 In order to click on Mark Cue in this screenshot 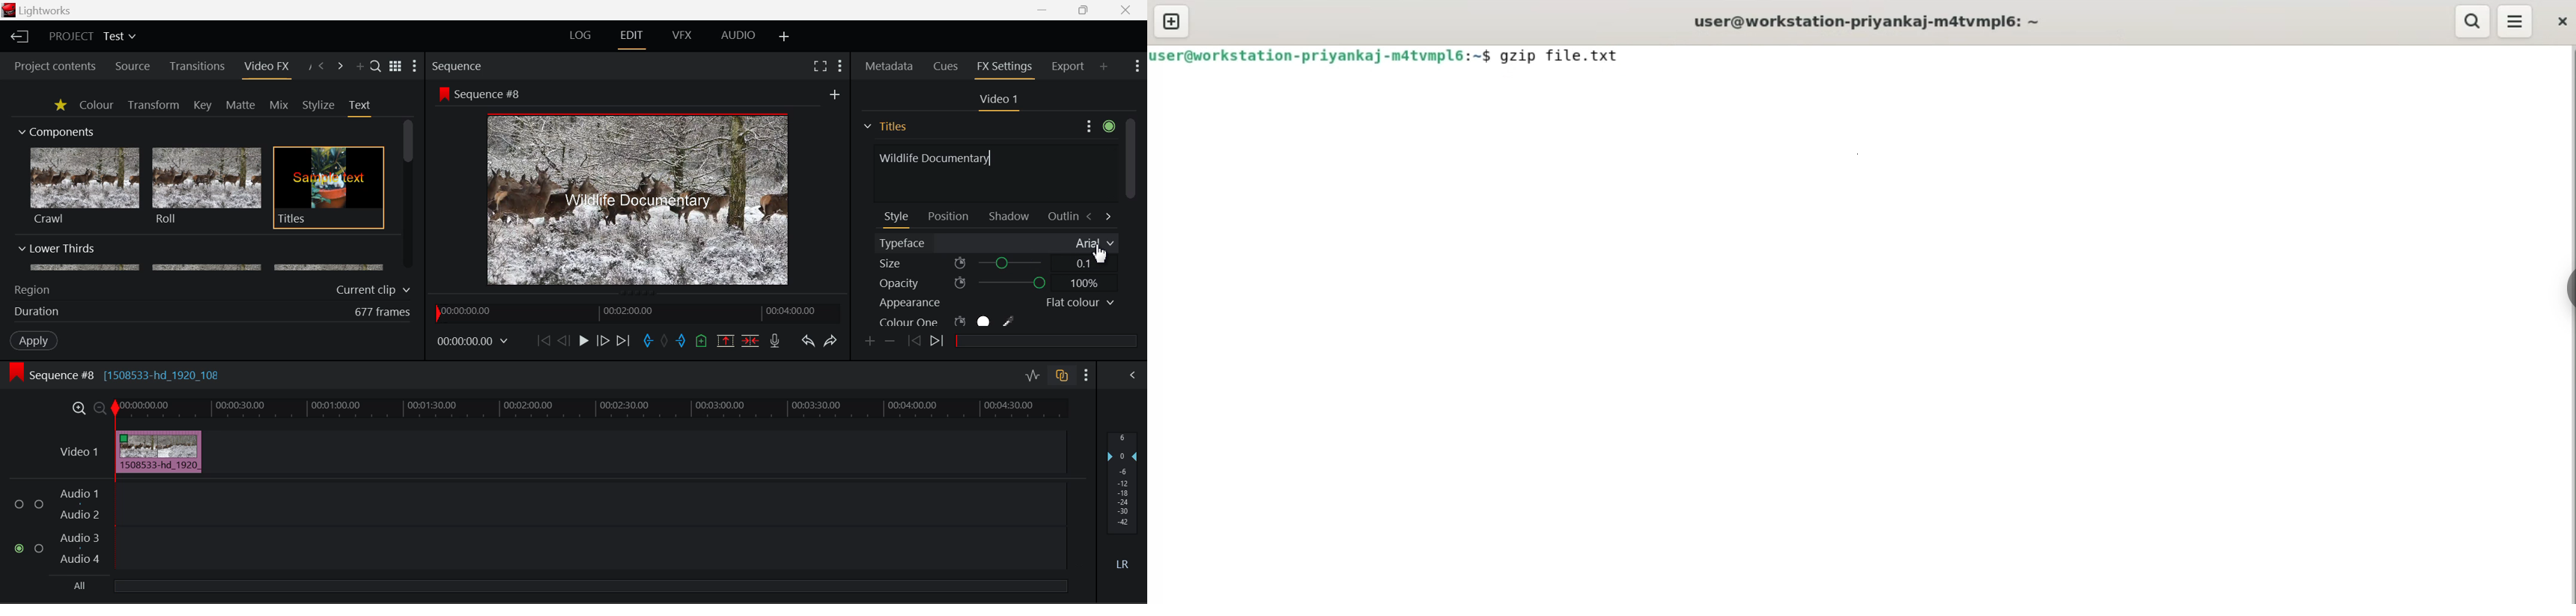, I will do `click(703, 342)`.